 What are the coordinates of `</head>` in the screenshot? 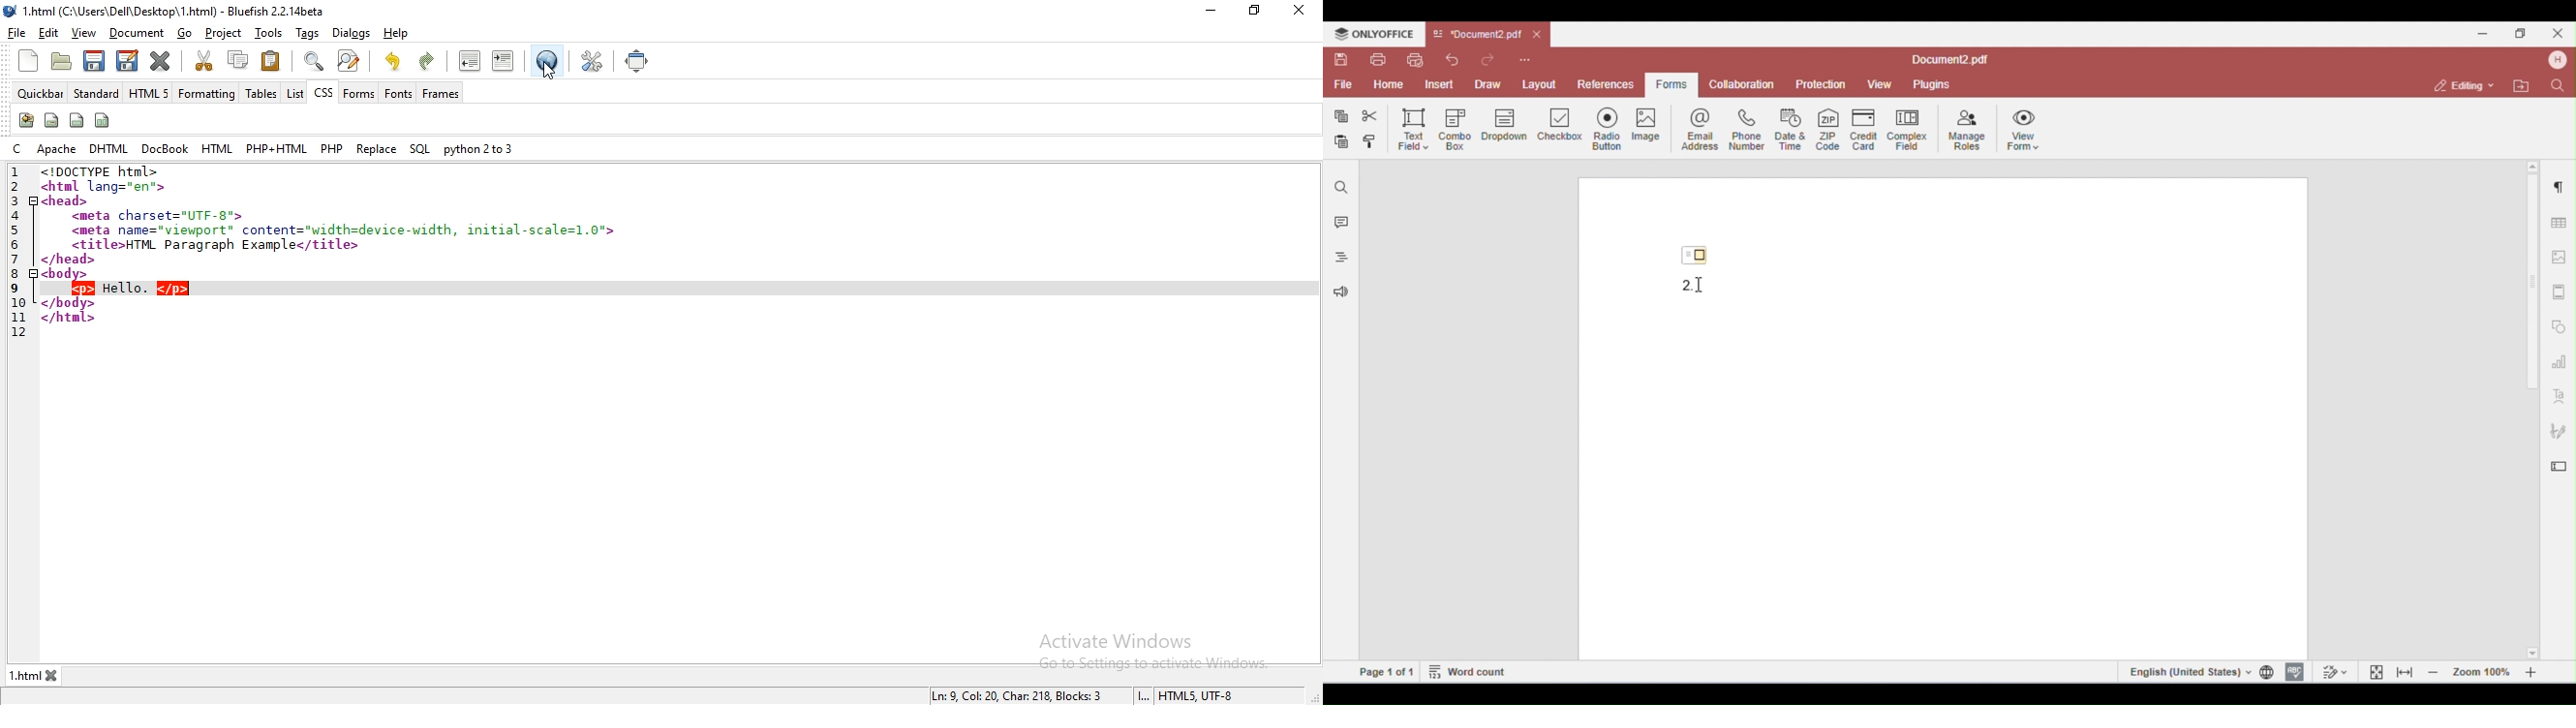 It's located at (70, 260).